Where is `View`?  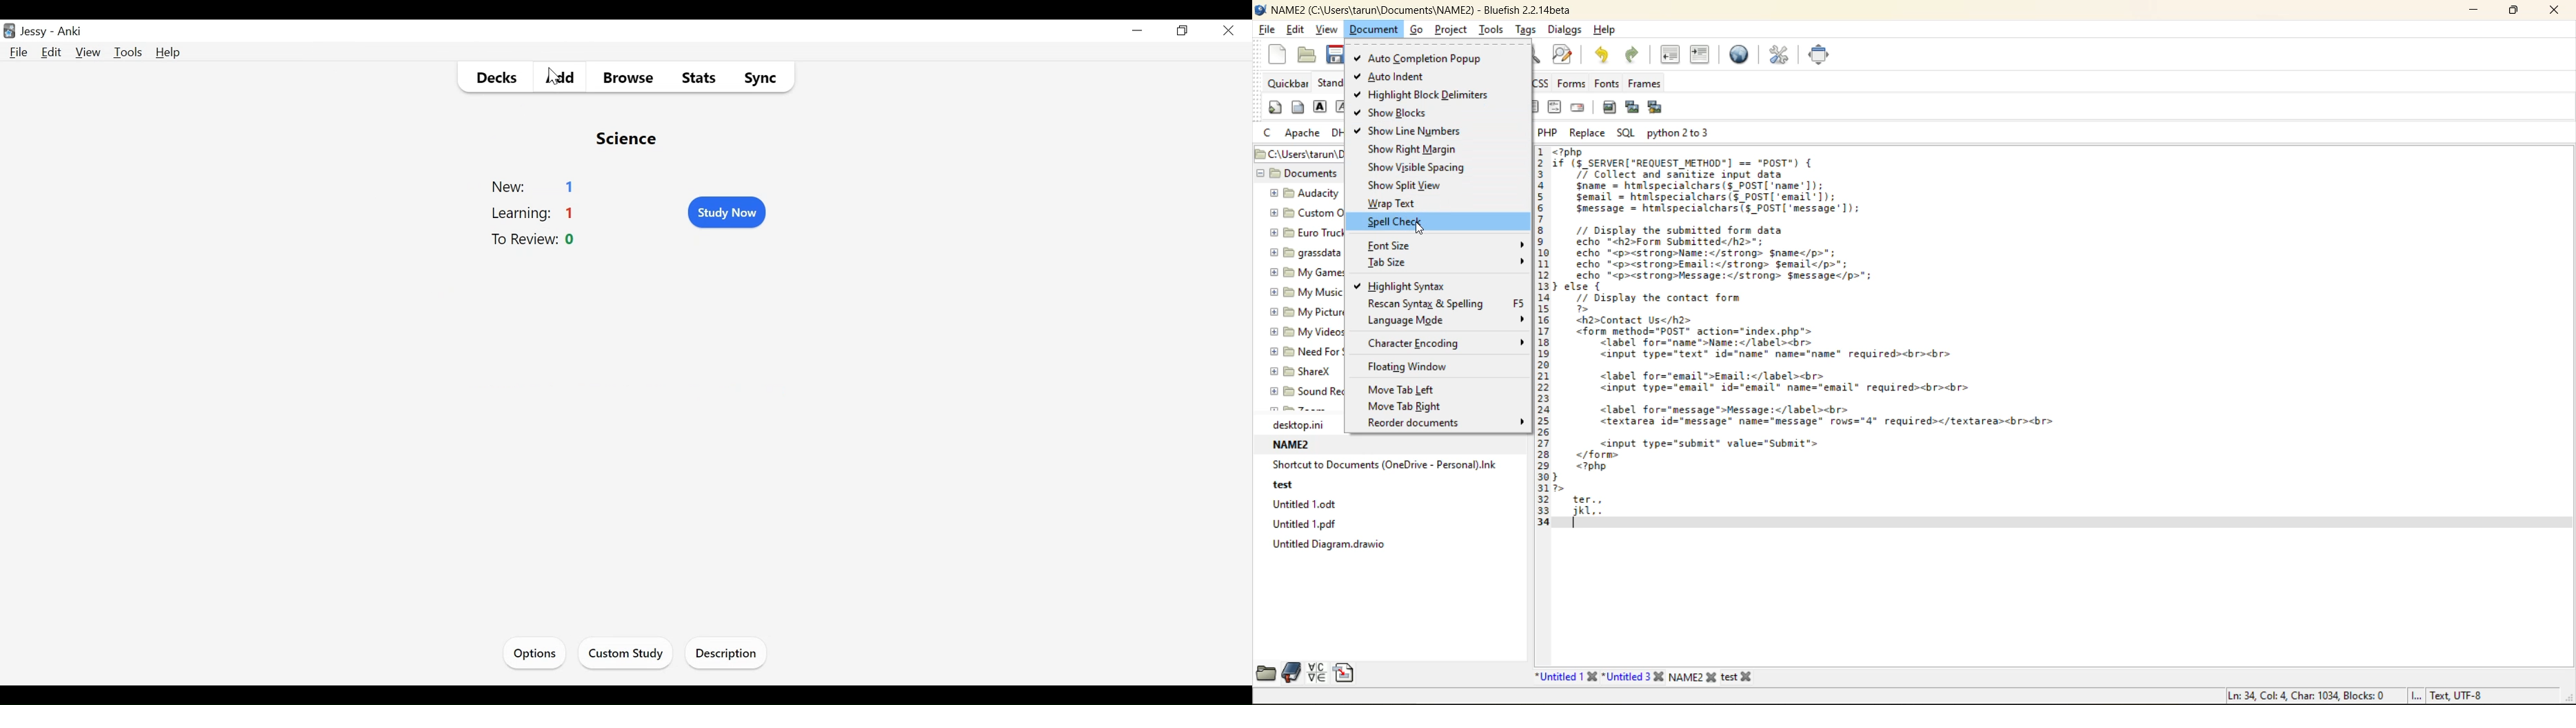 View is located at coordinates (89, 53).